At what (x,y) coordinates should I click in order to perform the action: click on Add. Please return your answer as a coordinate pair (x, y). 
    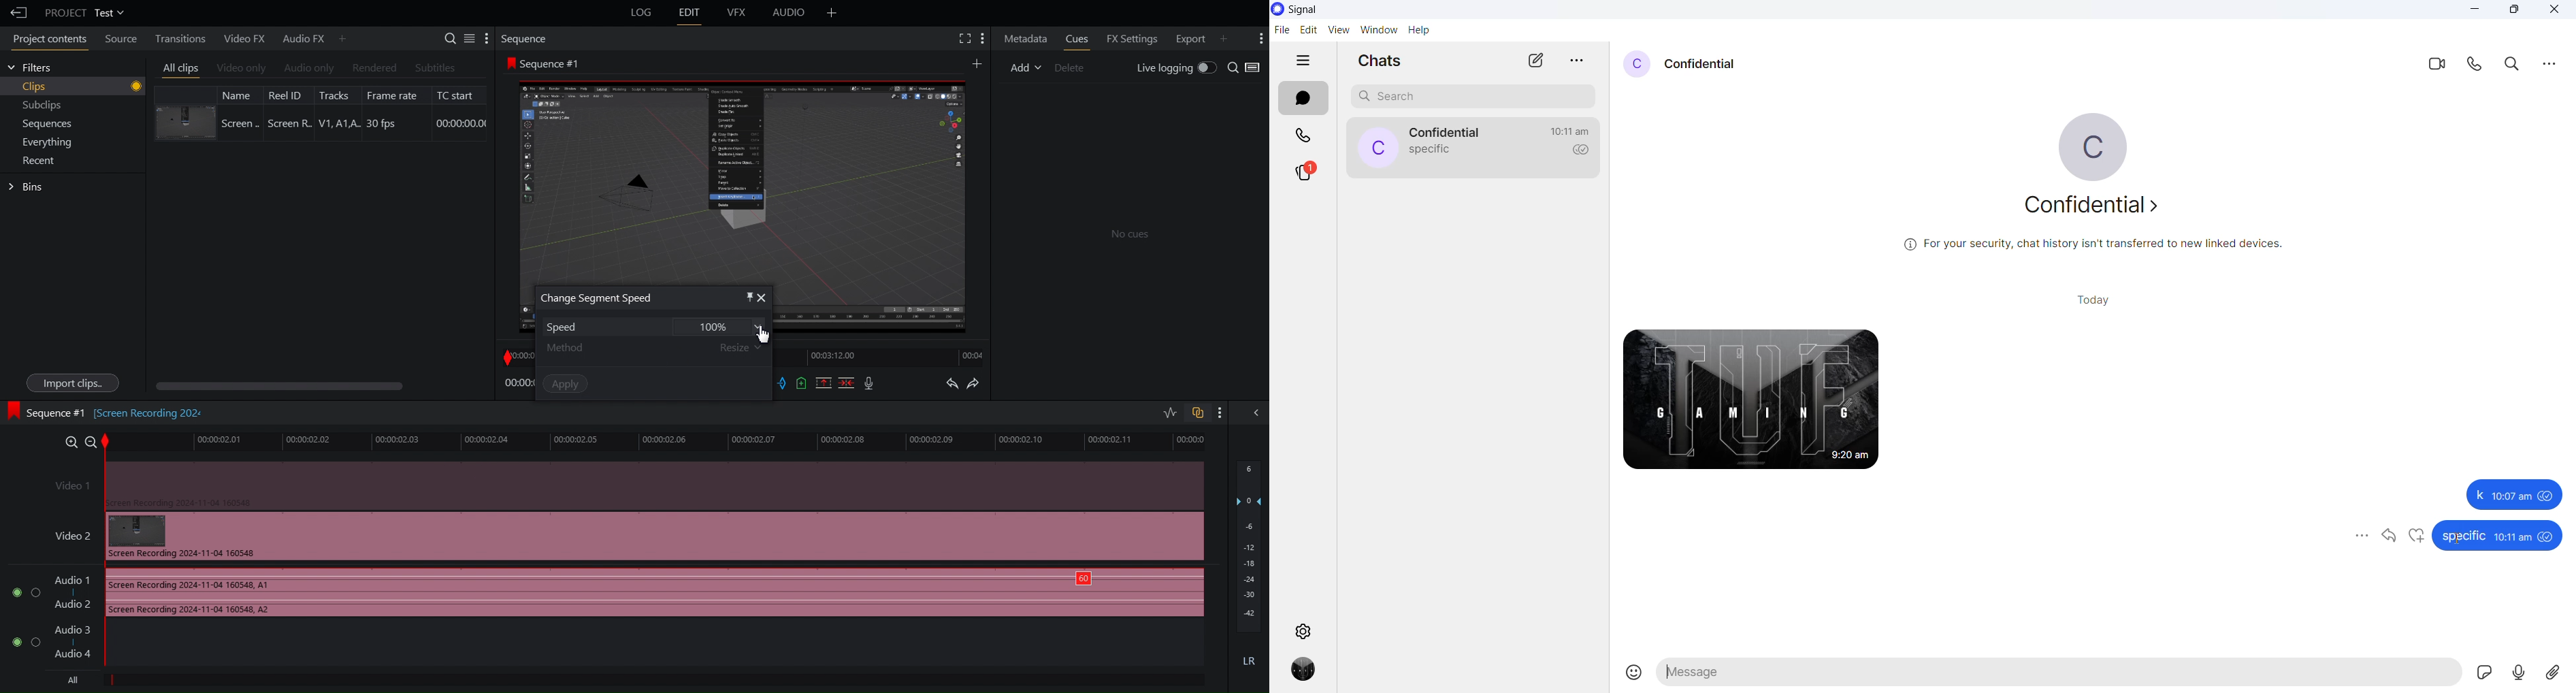
    Looking at the image, I should click on (1025, 66).